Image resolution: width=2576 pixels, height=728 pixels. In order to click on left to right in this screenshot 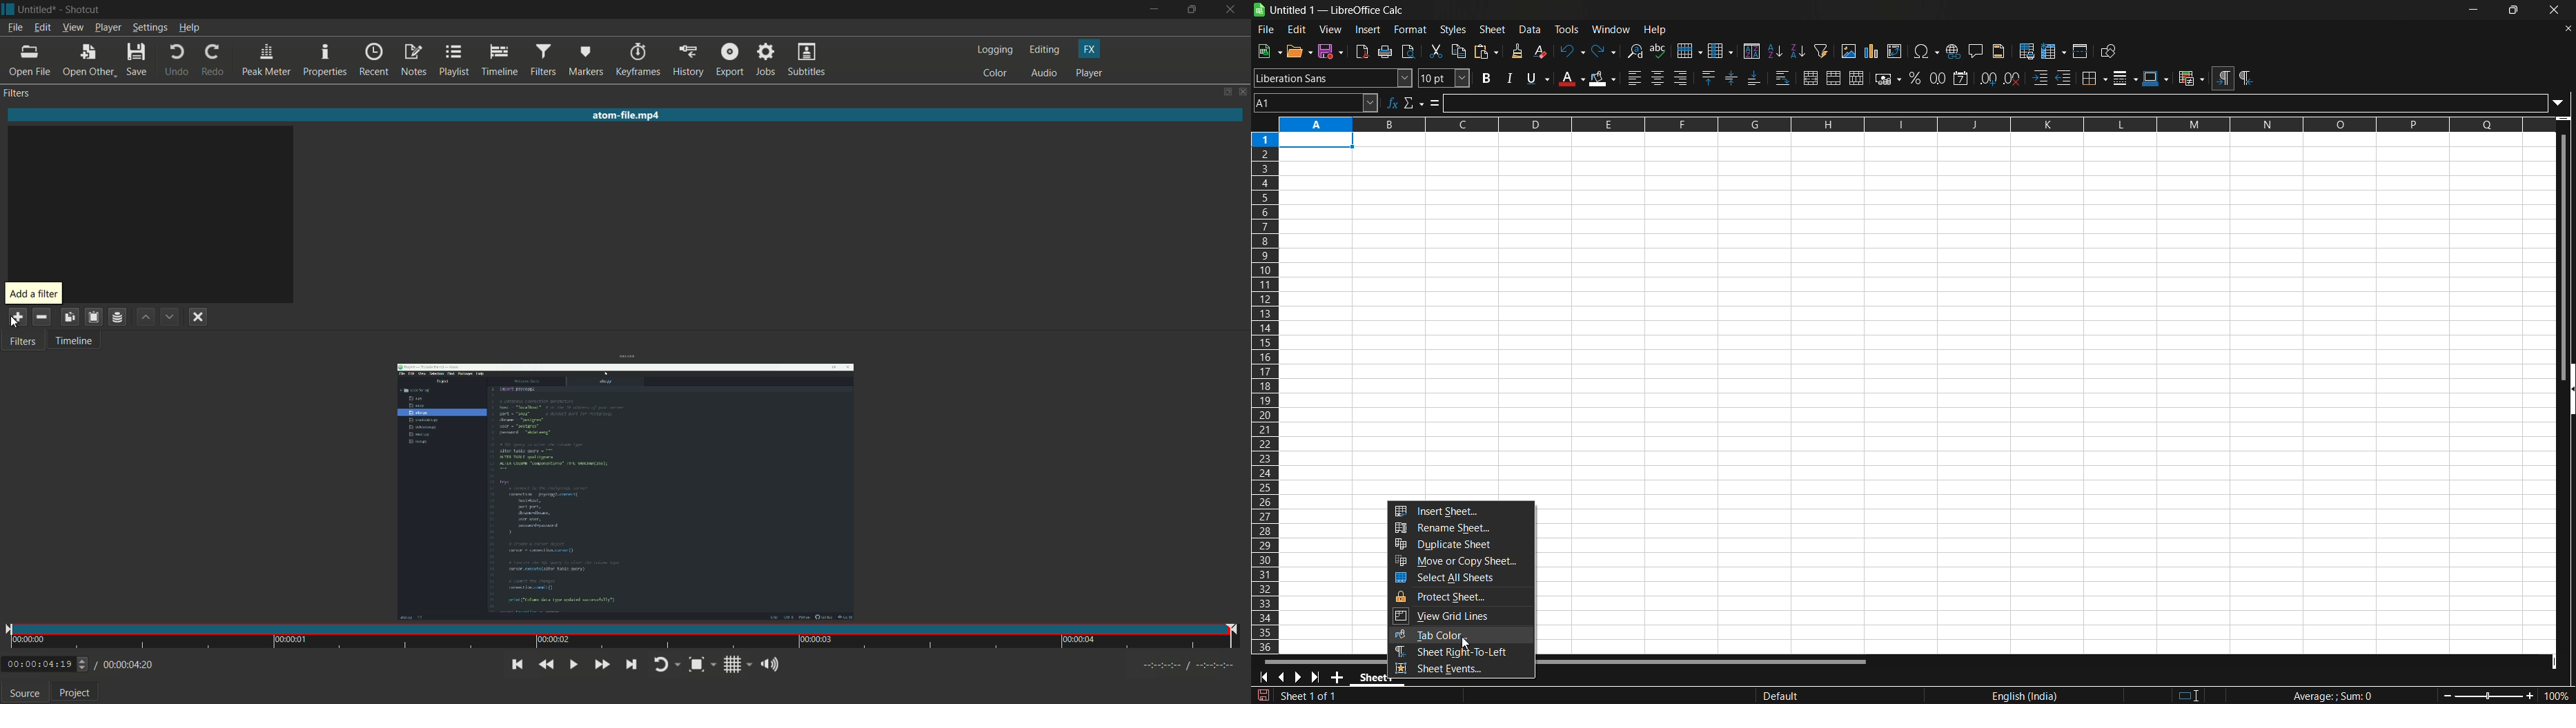, I will do `click(2222, 79)`.